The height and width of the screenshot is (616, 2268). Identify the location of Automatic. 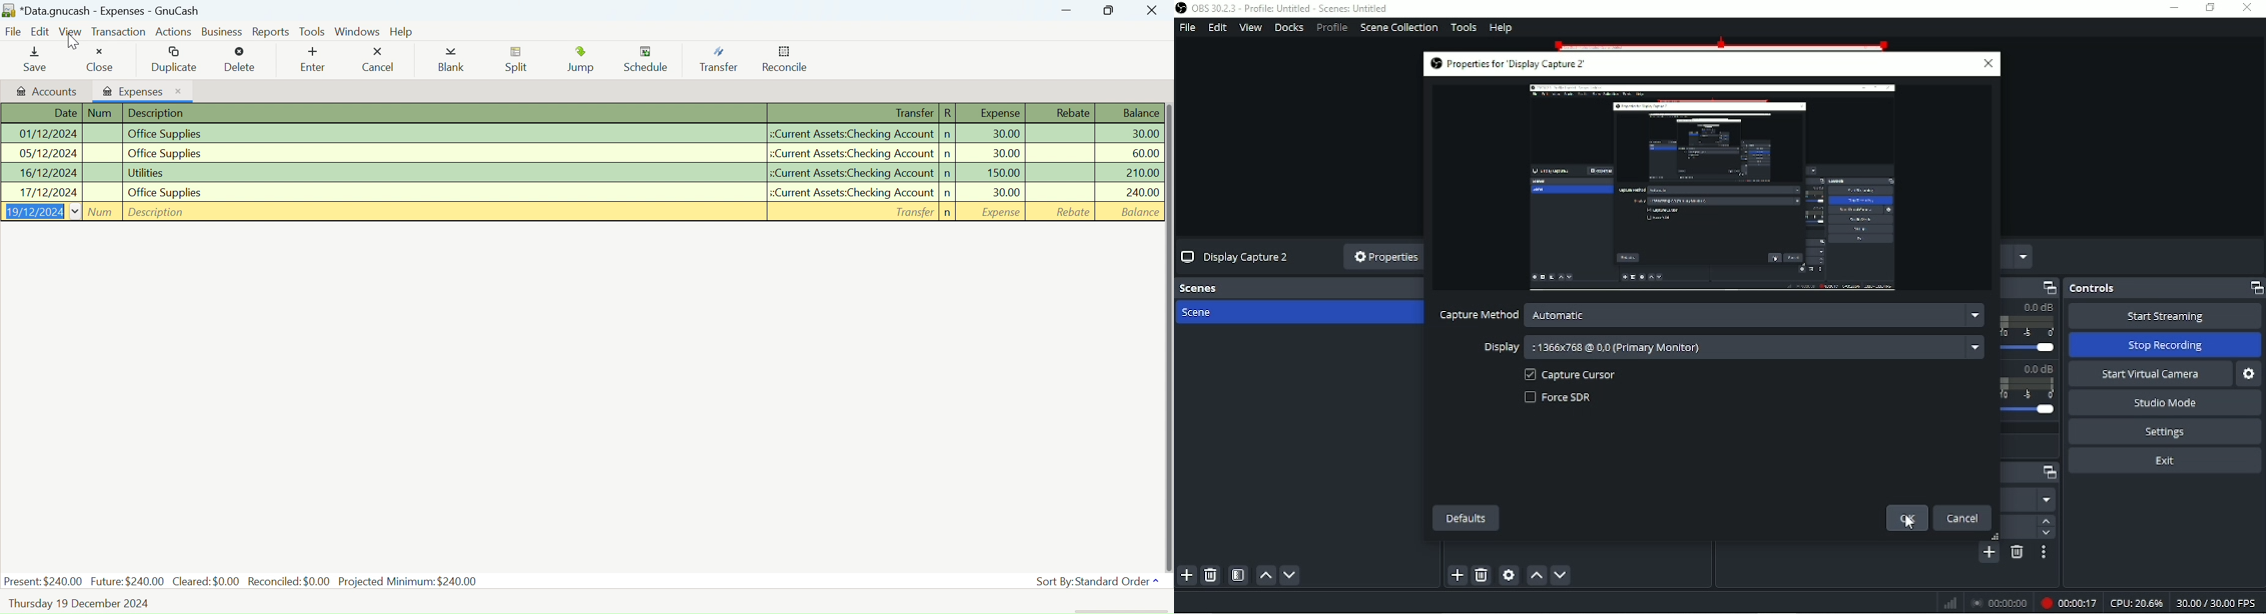
(1753, 316).